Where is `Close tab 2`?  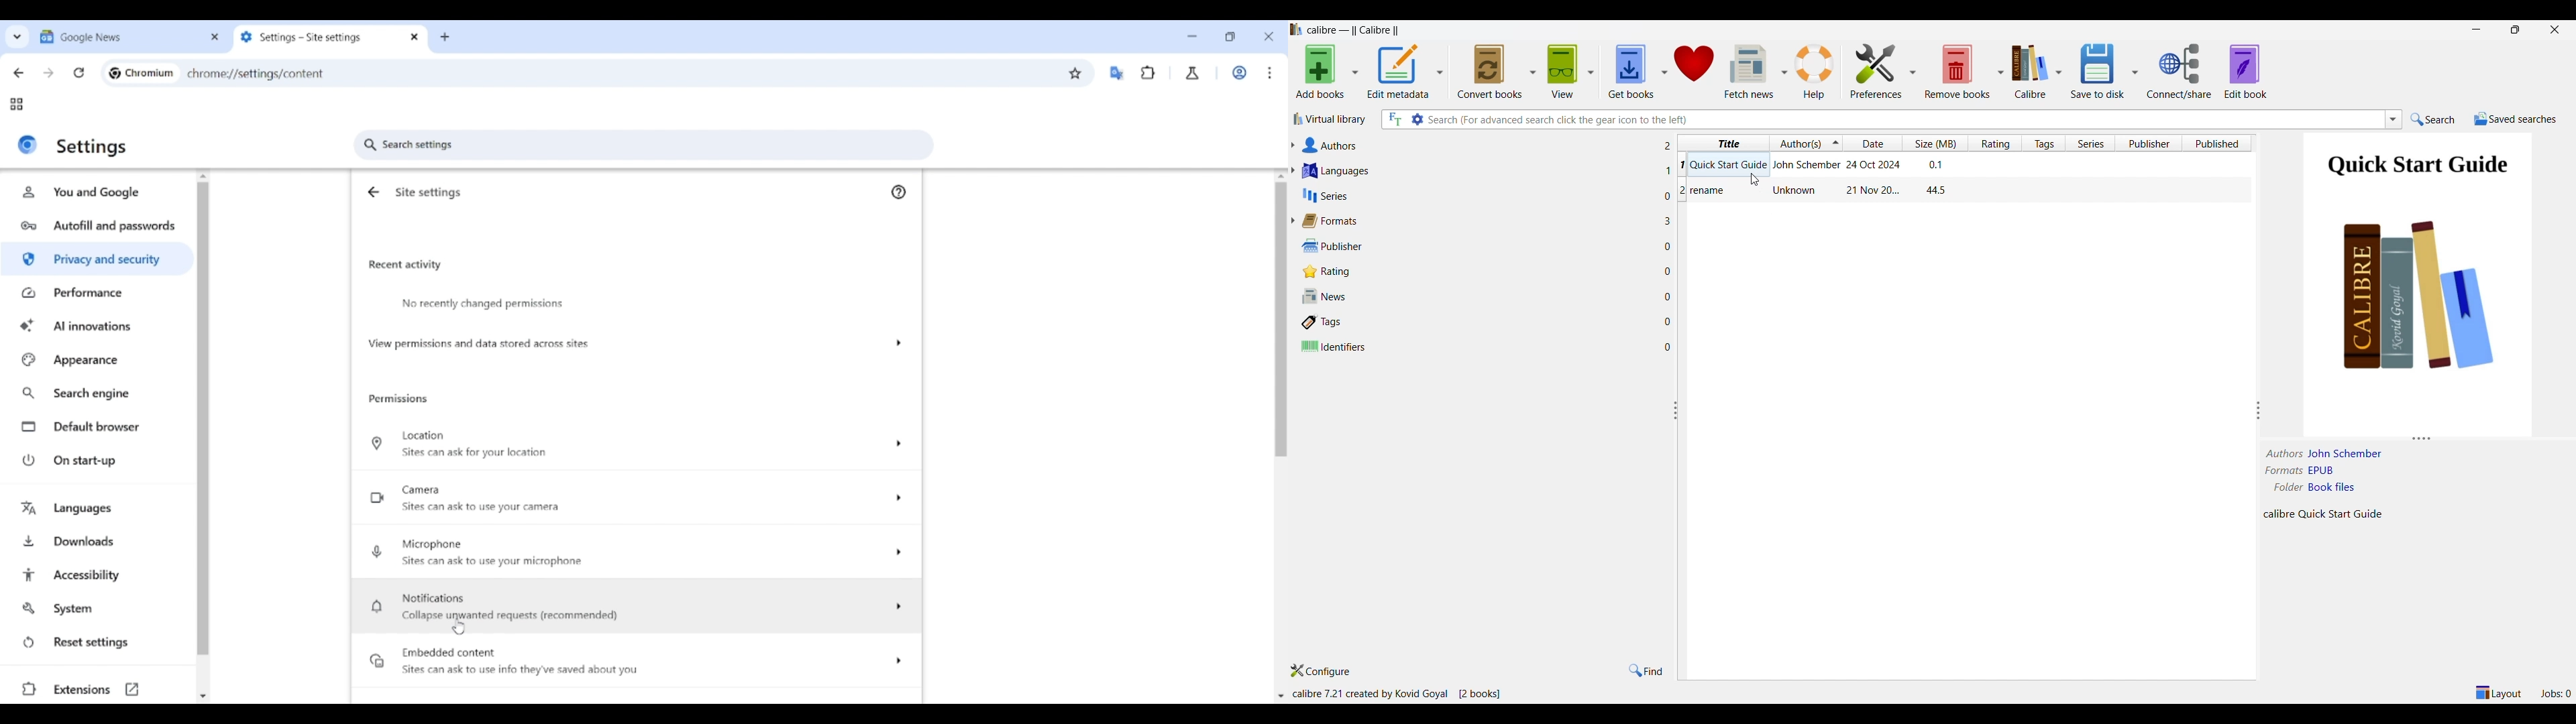 Close tab 2 is located at coordinates (415, 37).